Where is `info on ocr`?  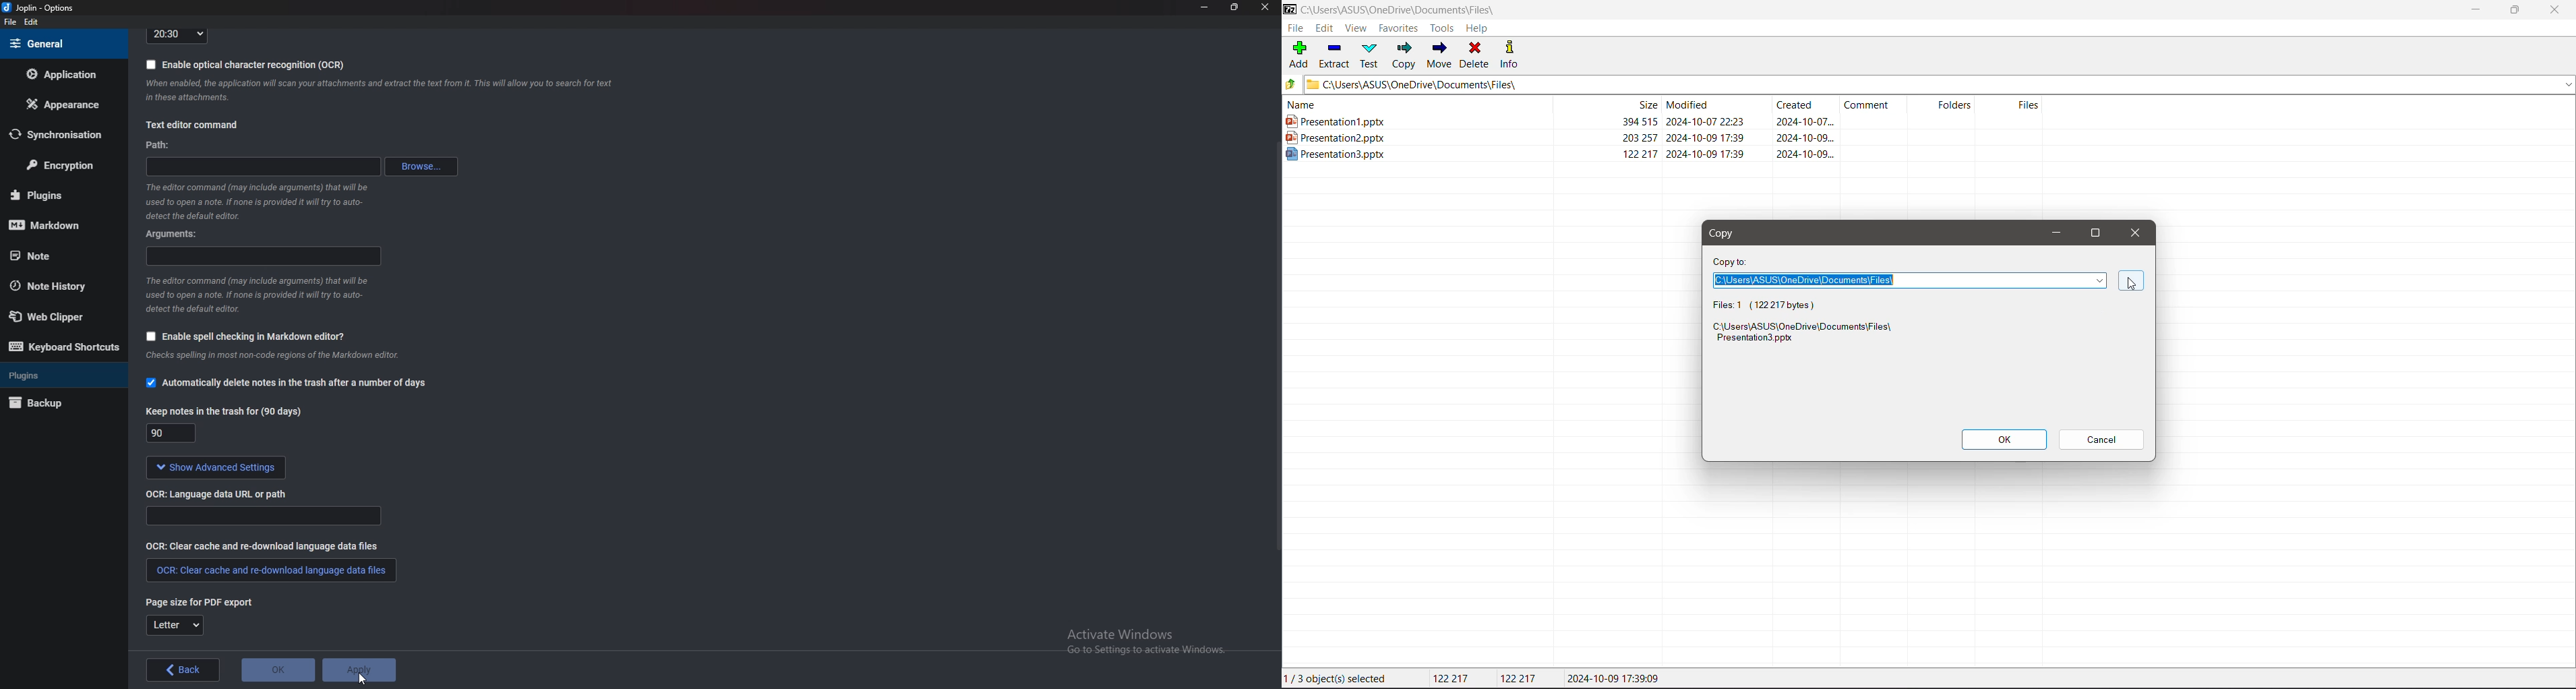
info on ocr is located at coordinates (380, 90).